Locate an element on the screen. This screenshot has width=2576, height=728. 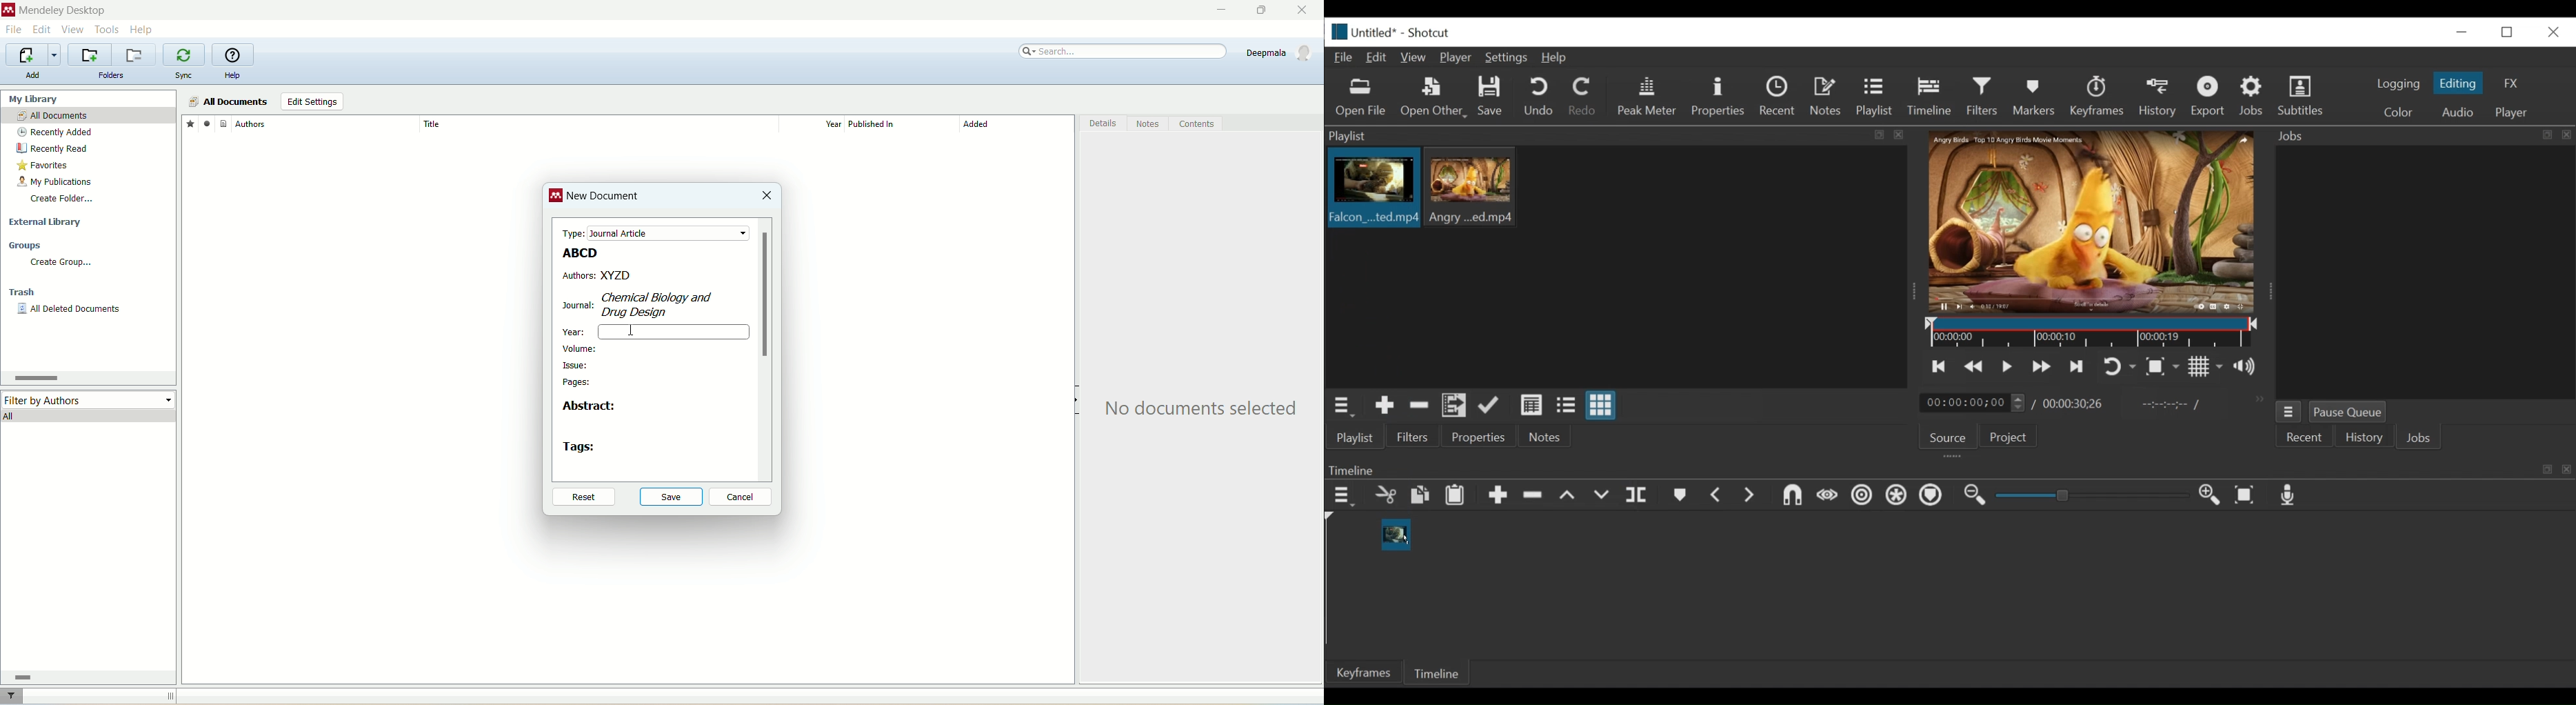
Player is located at coordinates (1459, 59).